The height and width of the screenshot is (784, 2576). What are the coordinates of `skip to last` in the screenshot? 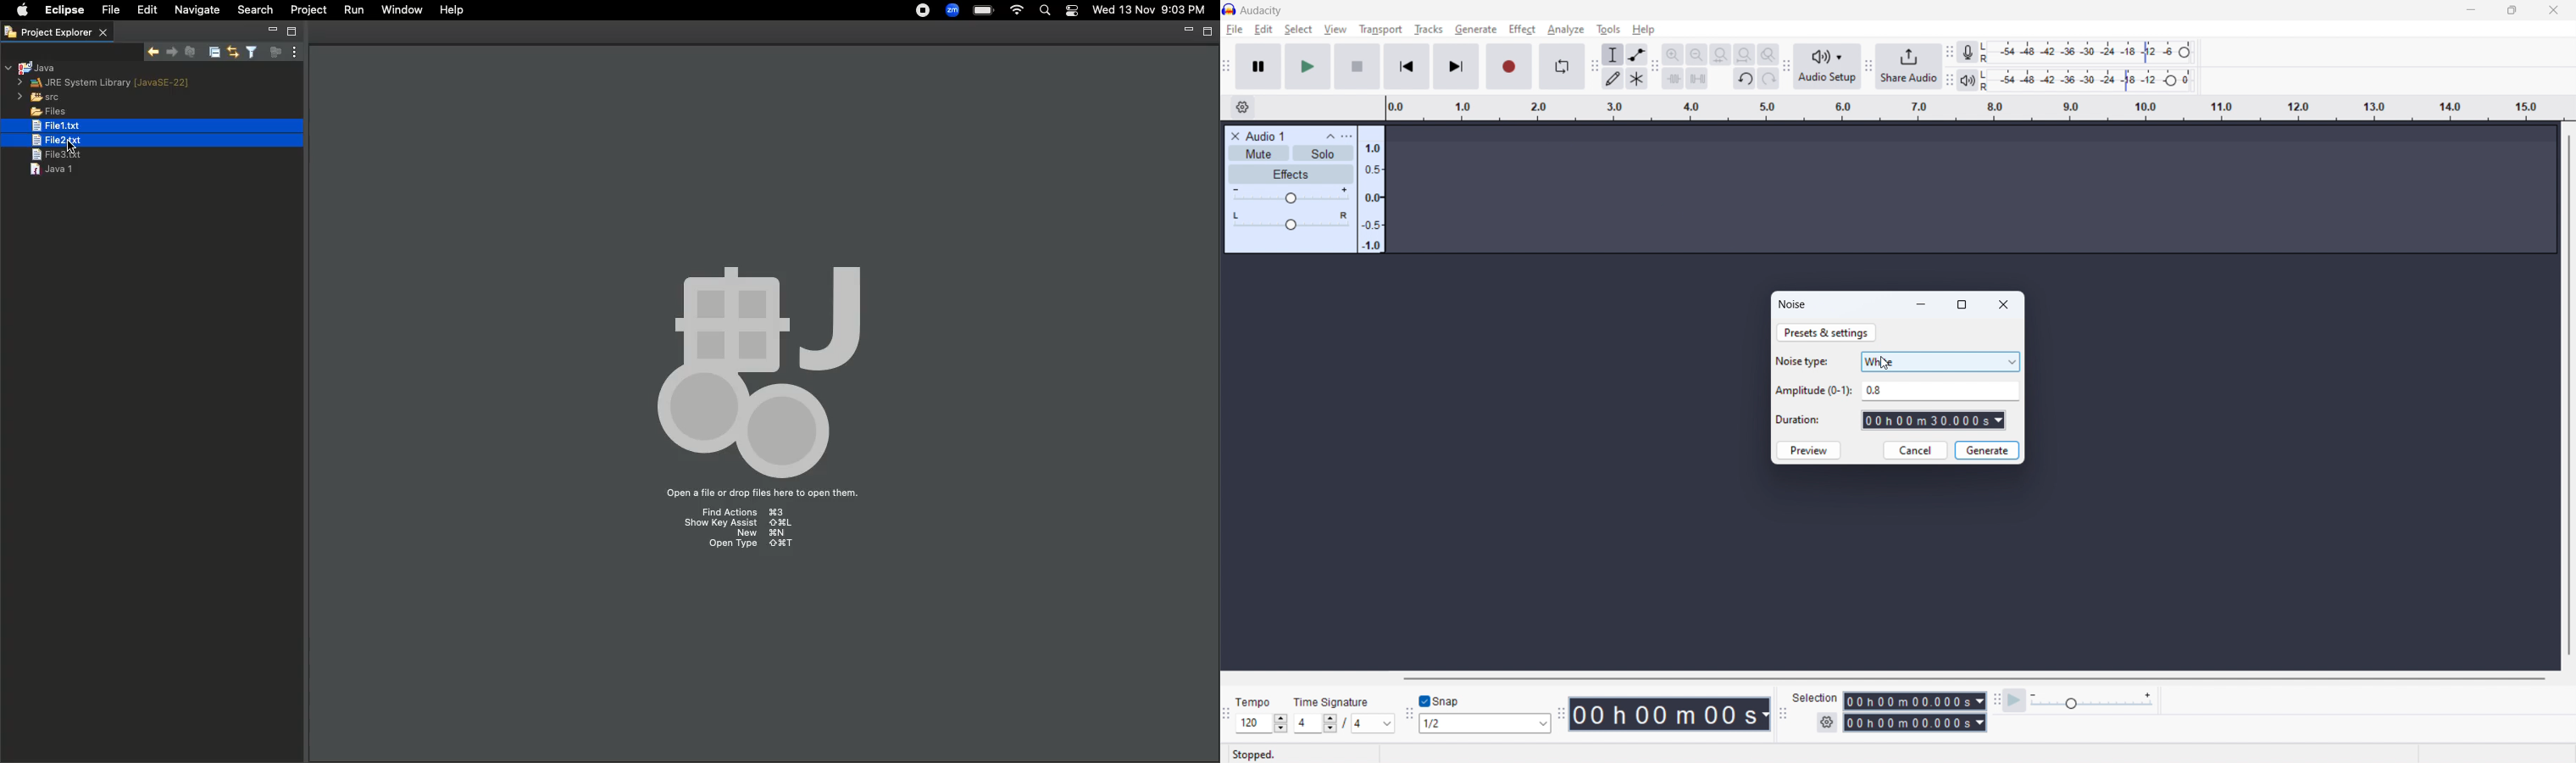 It's located at (1457, 67).